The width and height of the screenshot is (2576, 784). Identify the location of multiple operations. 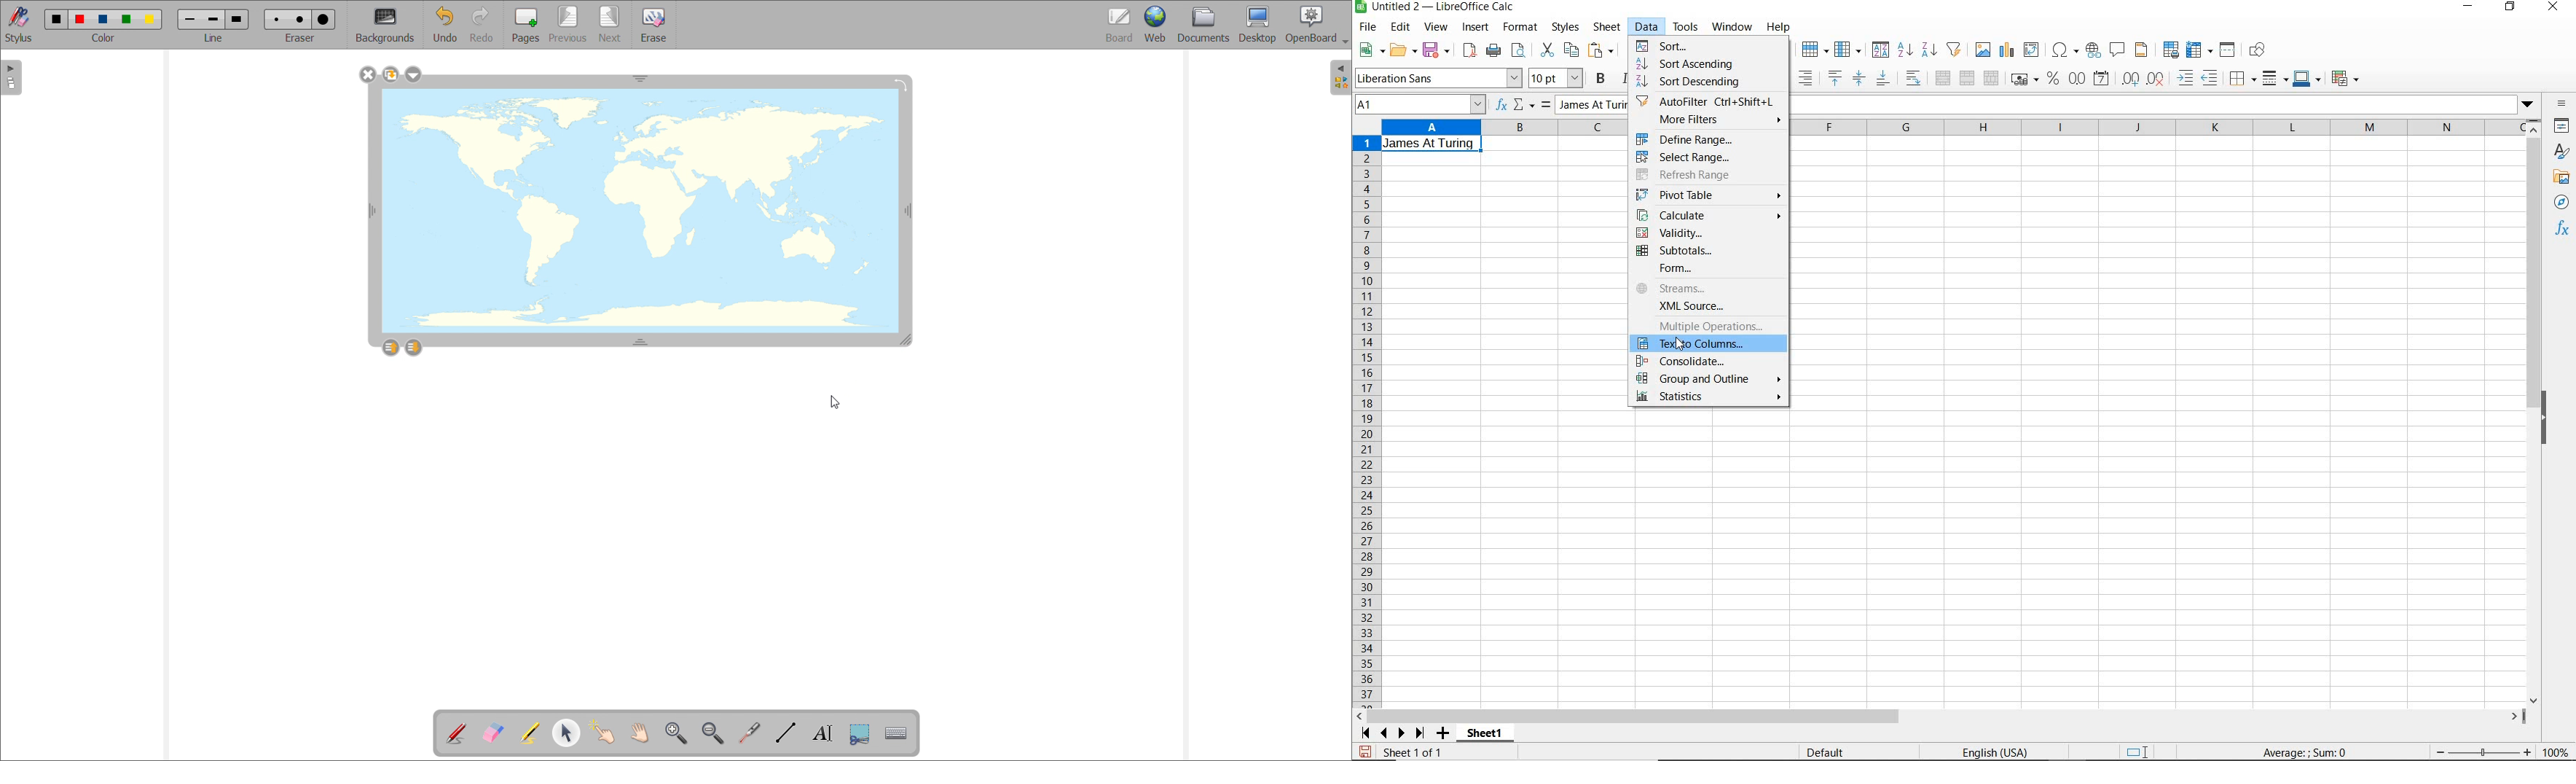
(1713, 326).